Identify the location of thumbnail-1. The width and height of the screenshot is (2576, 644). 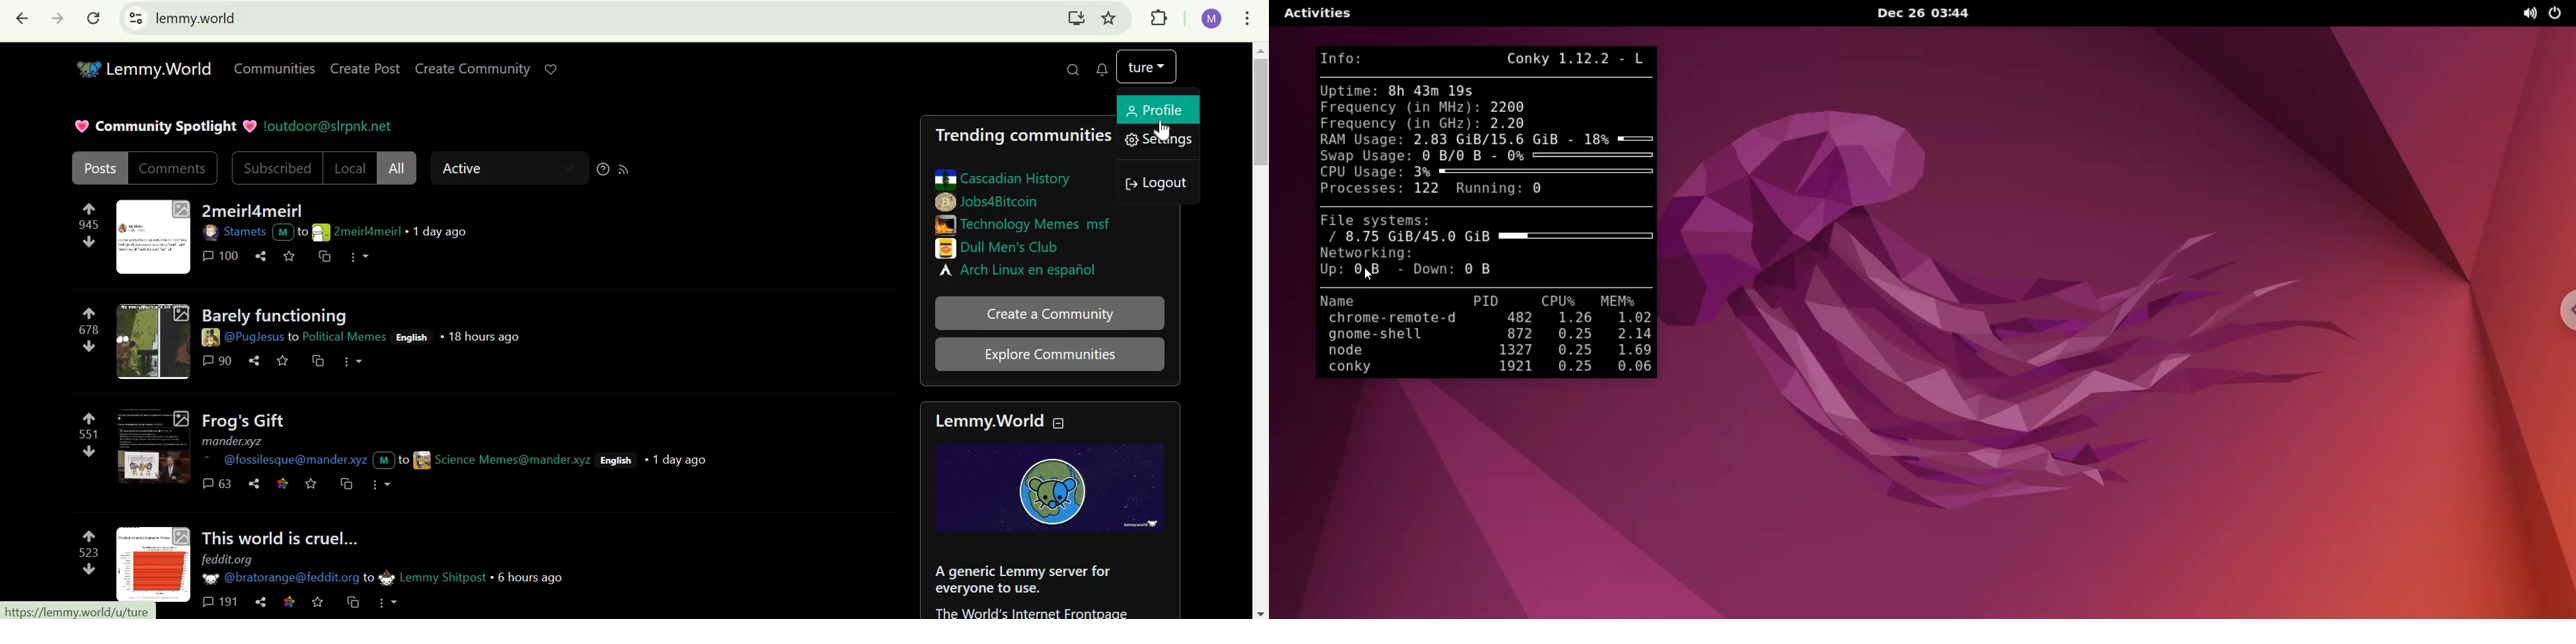
(153, 237).